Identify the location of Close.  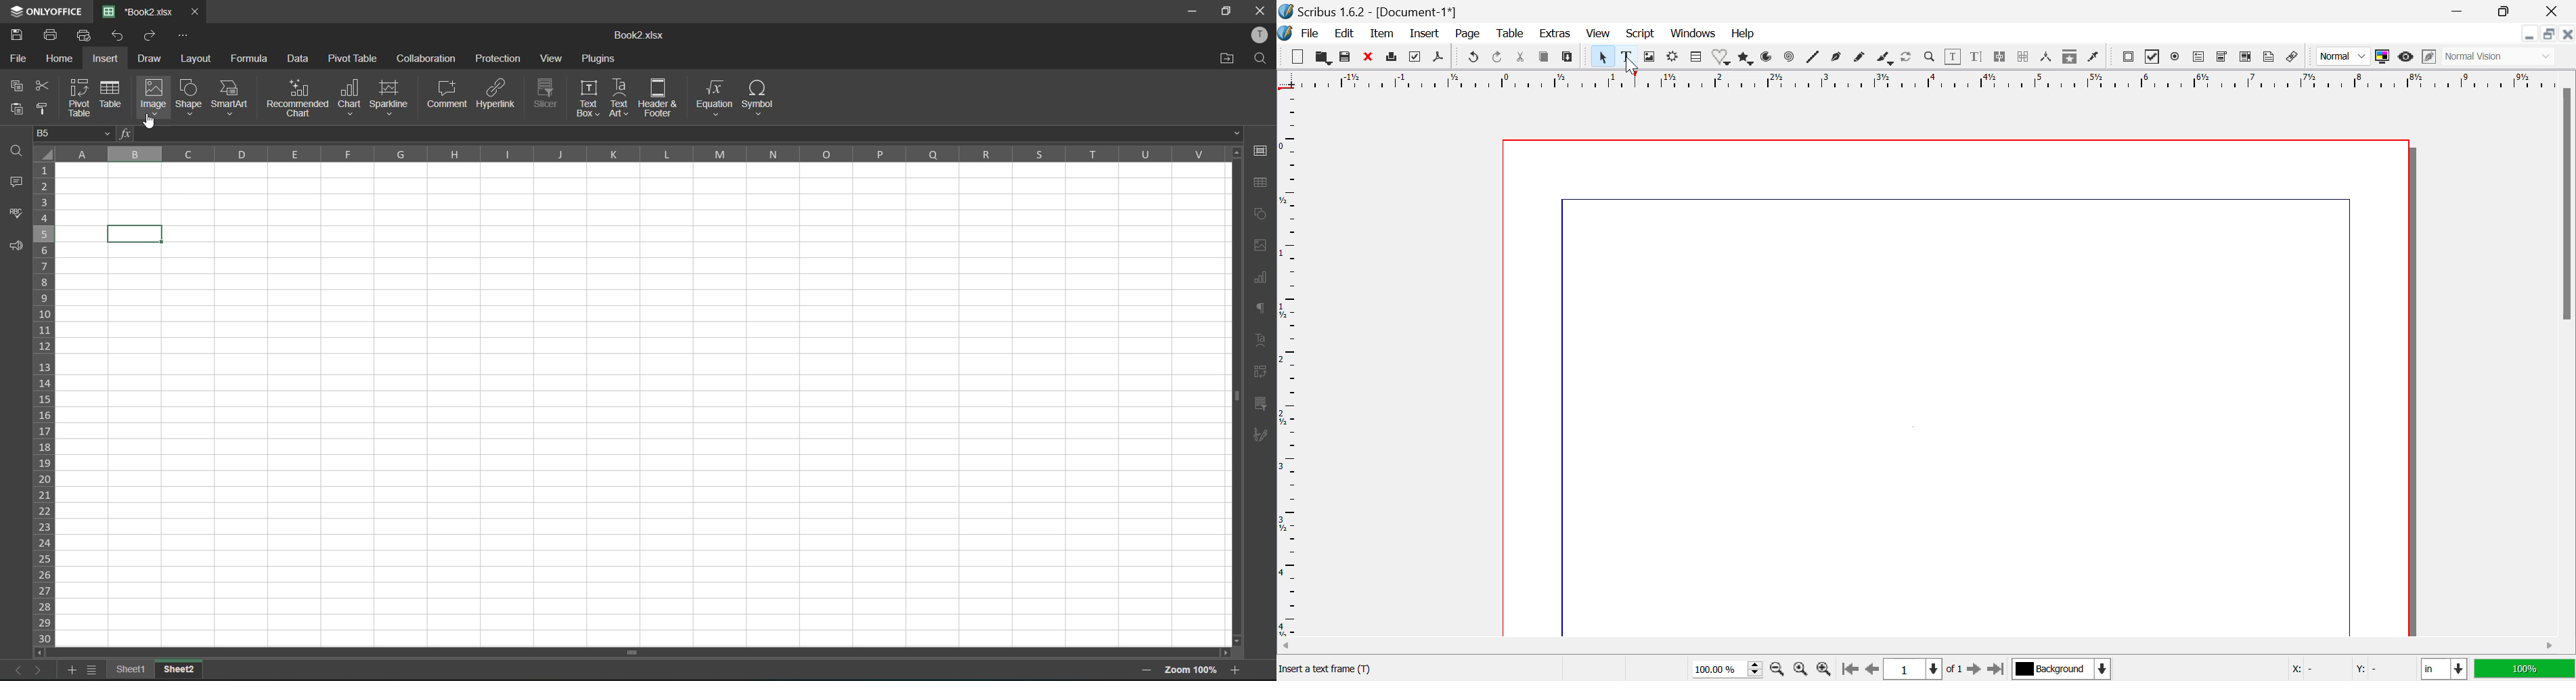
(2568, 35).